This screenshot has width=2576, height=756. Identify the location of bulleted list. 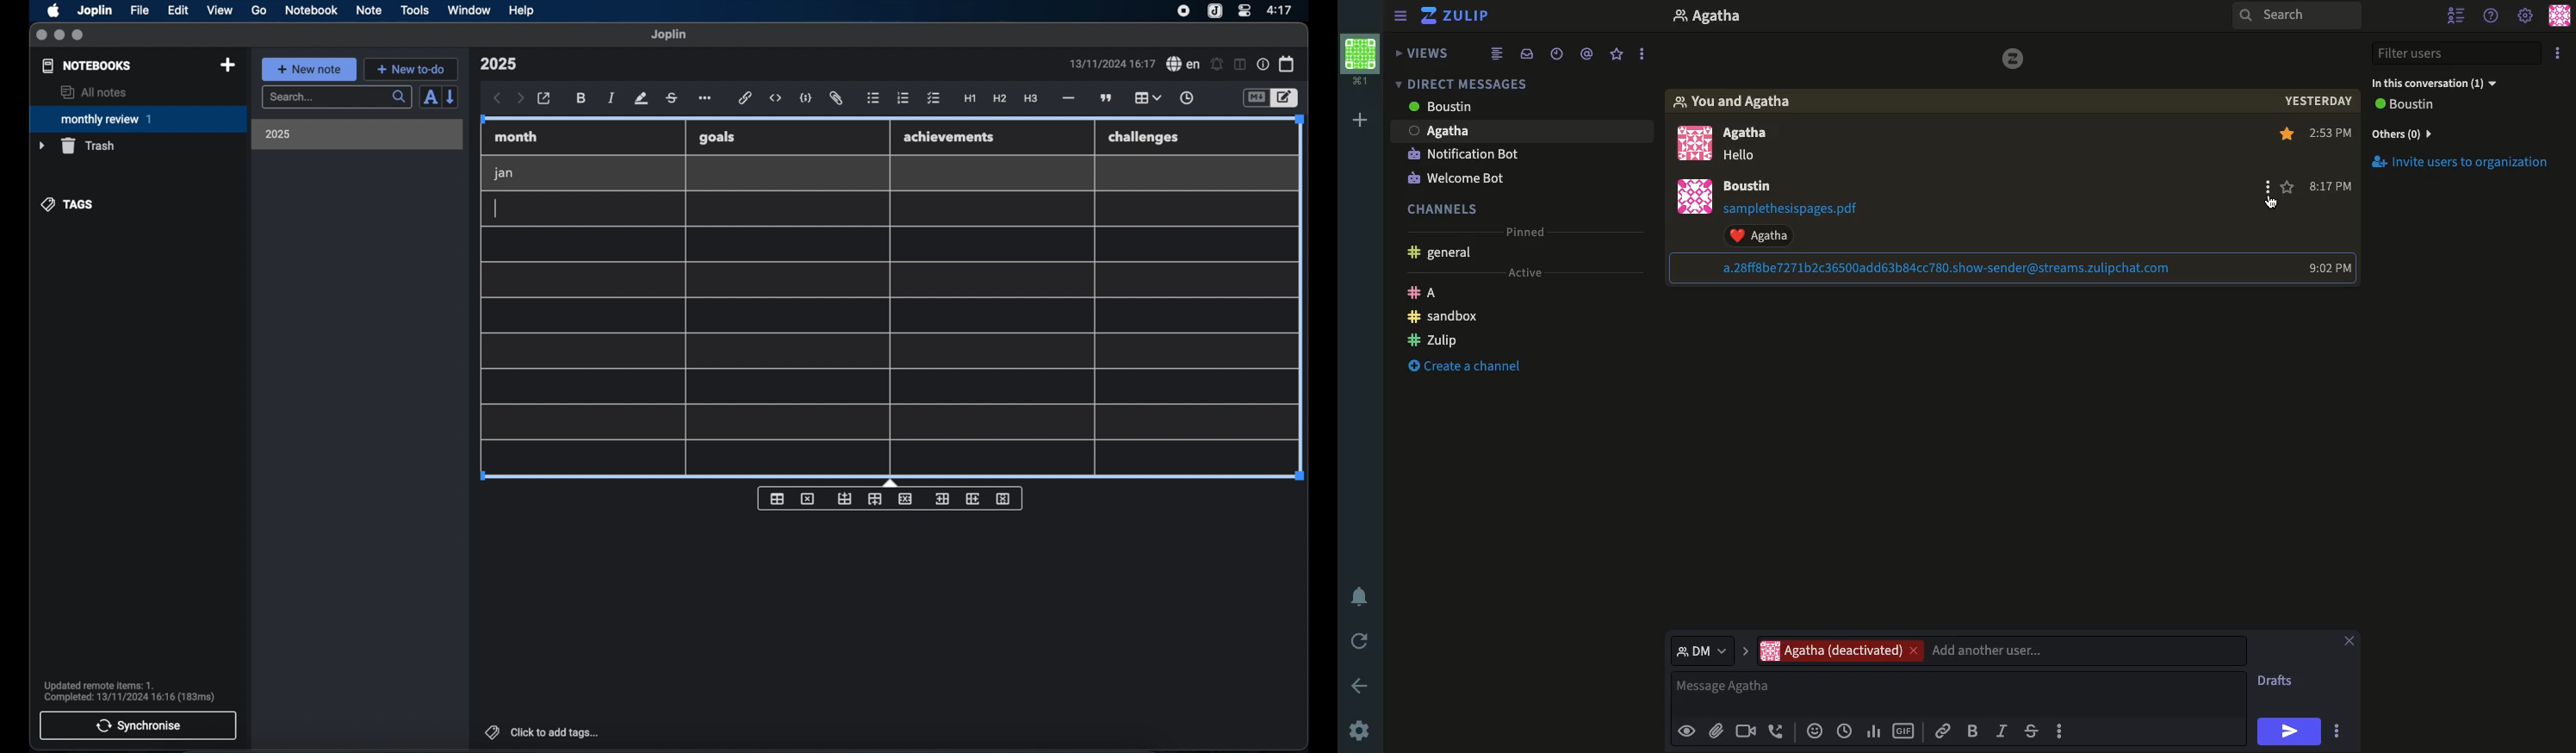
(873, 98).